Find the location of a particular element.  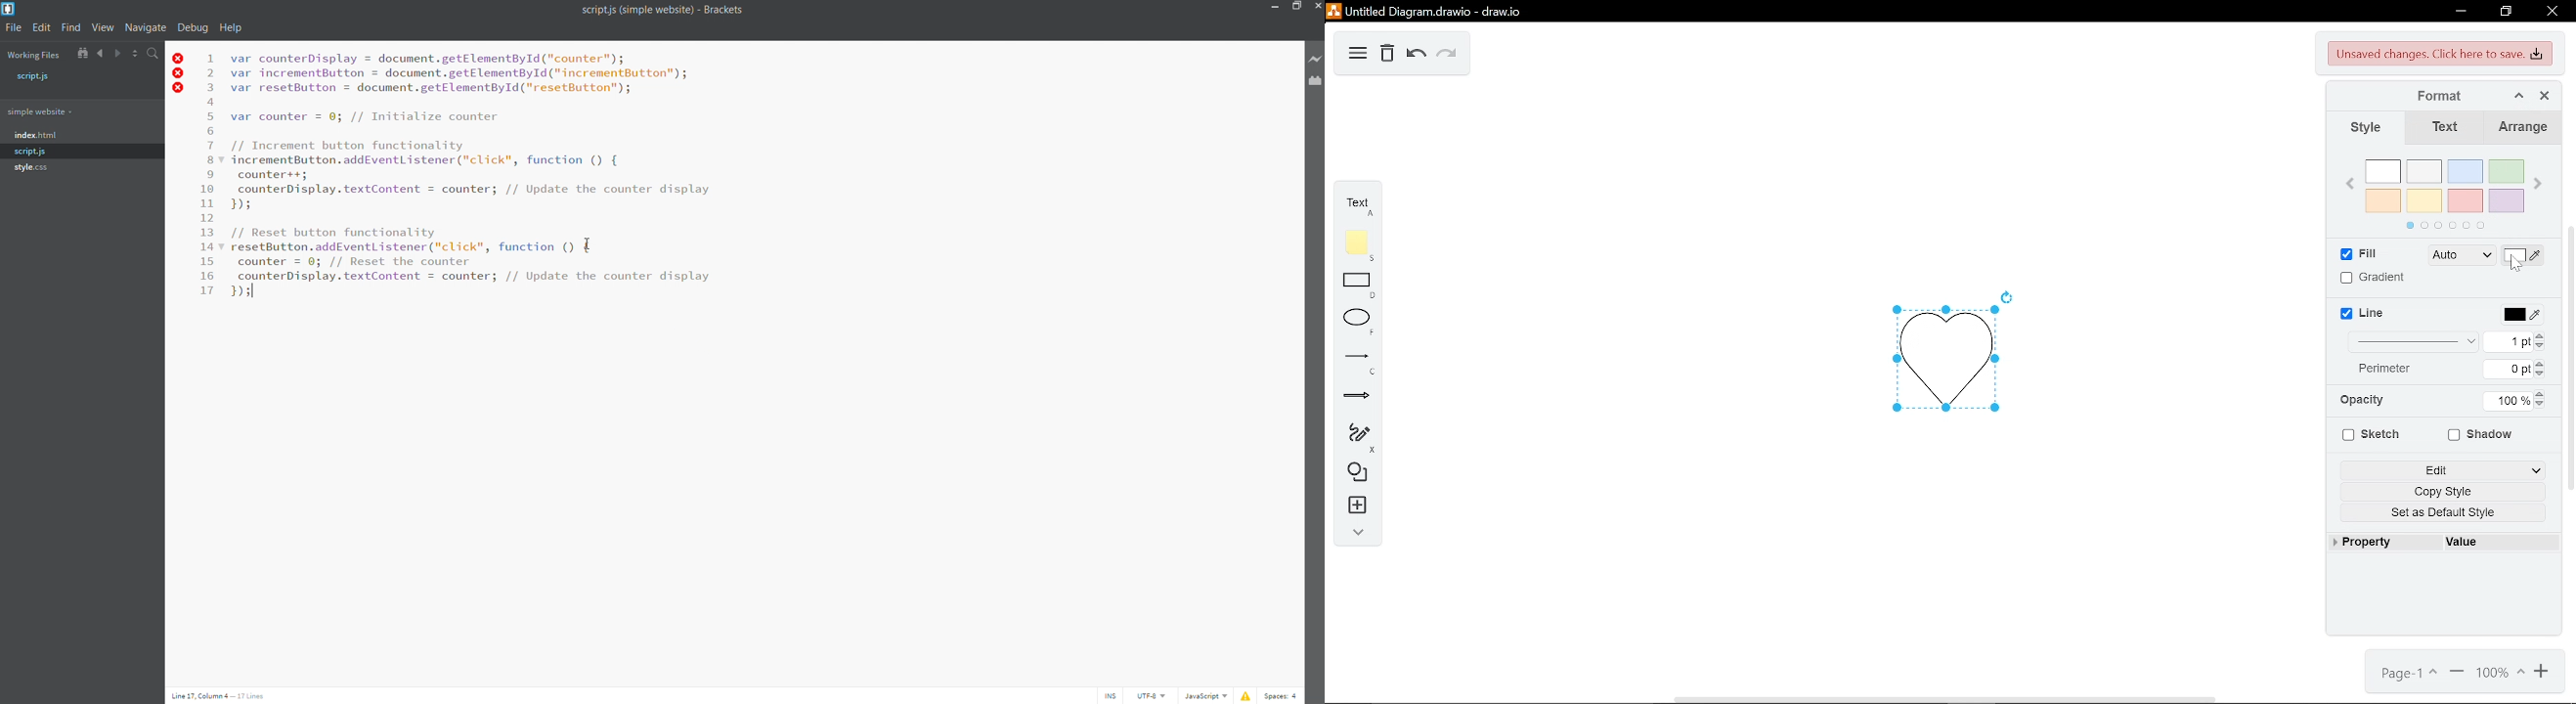

line number is located at coordinates (208, 179).